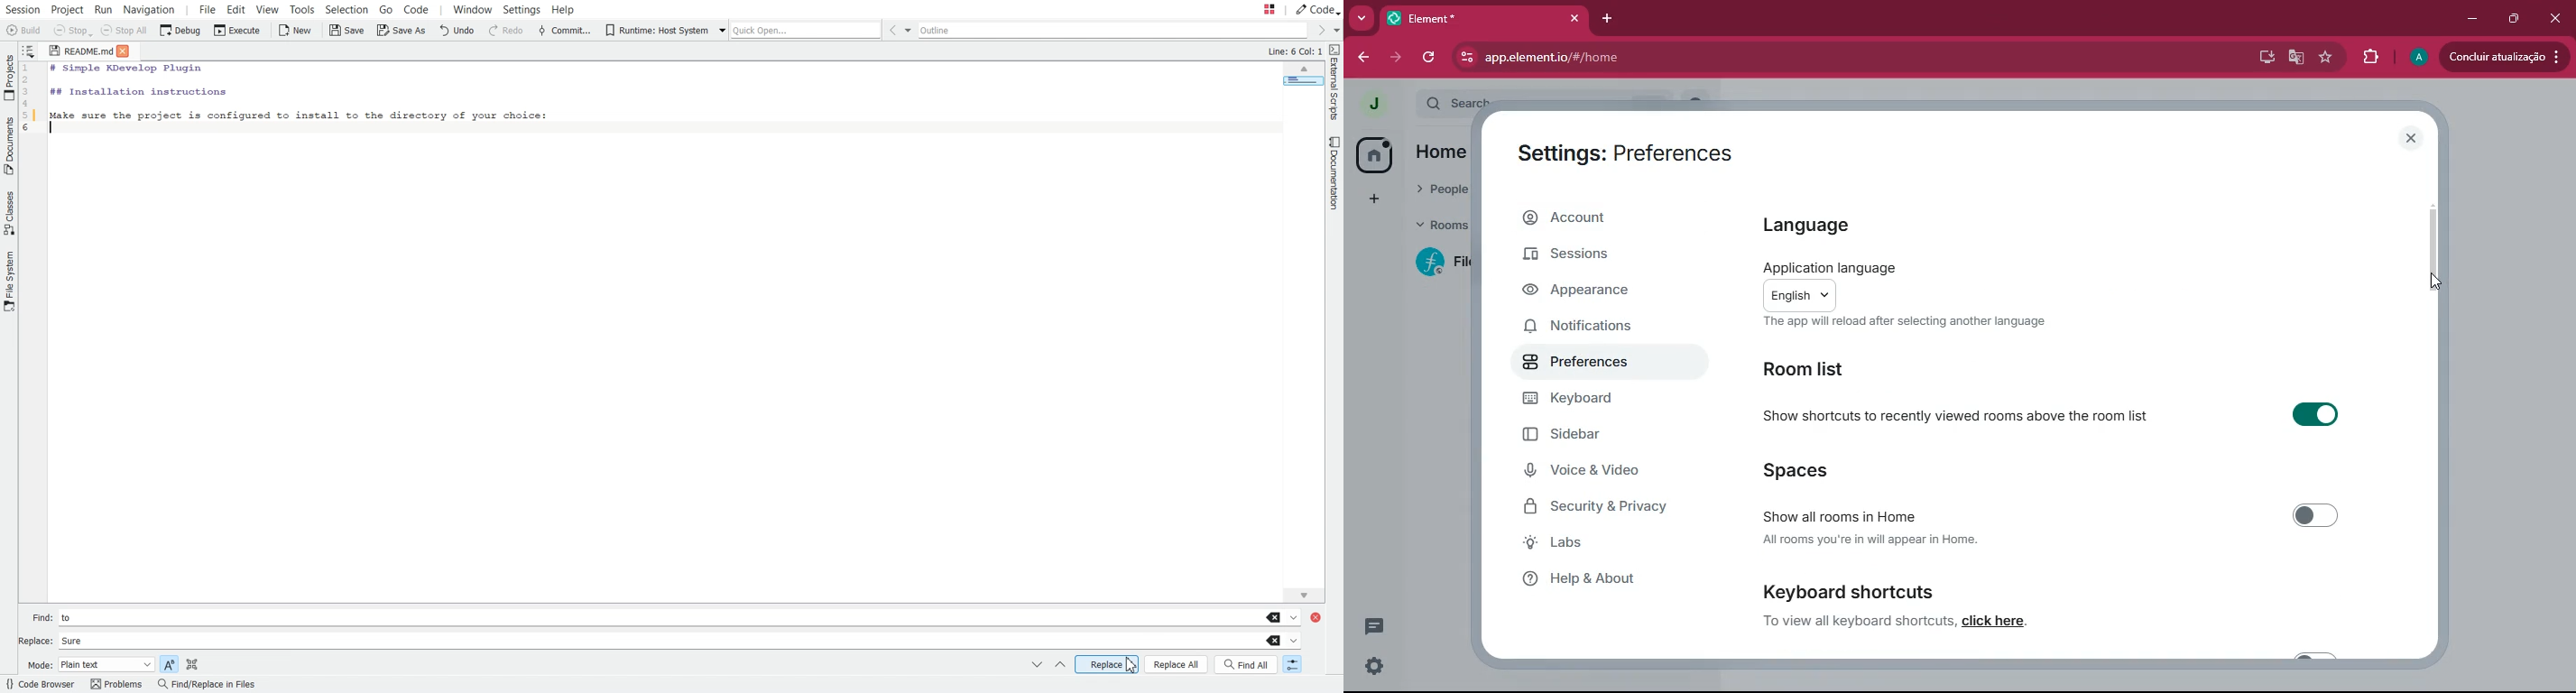 Image resolution: width=2576 pixels, height=700 pixels. What do you see at coordinates (1821, 366) in the screenshot?
I see `room list` at bounding box center [1821, 366].